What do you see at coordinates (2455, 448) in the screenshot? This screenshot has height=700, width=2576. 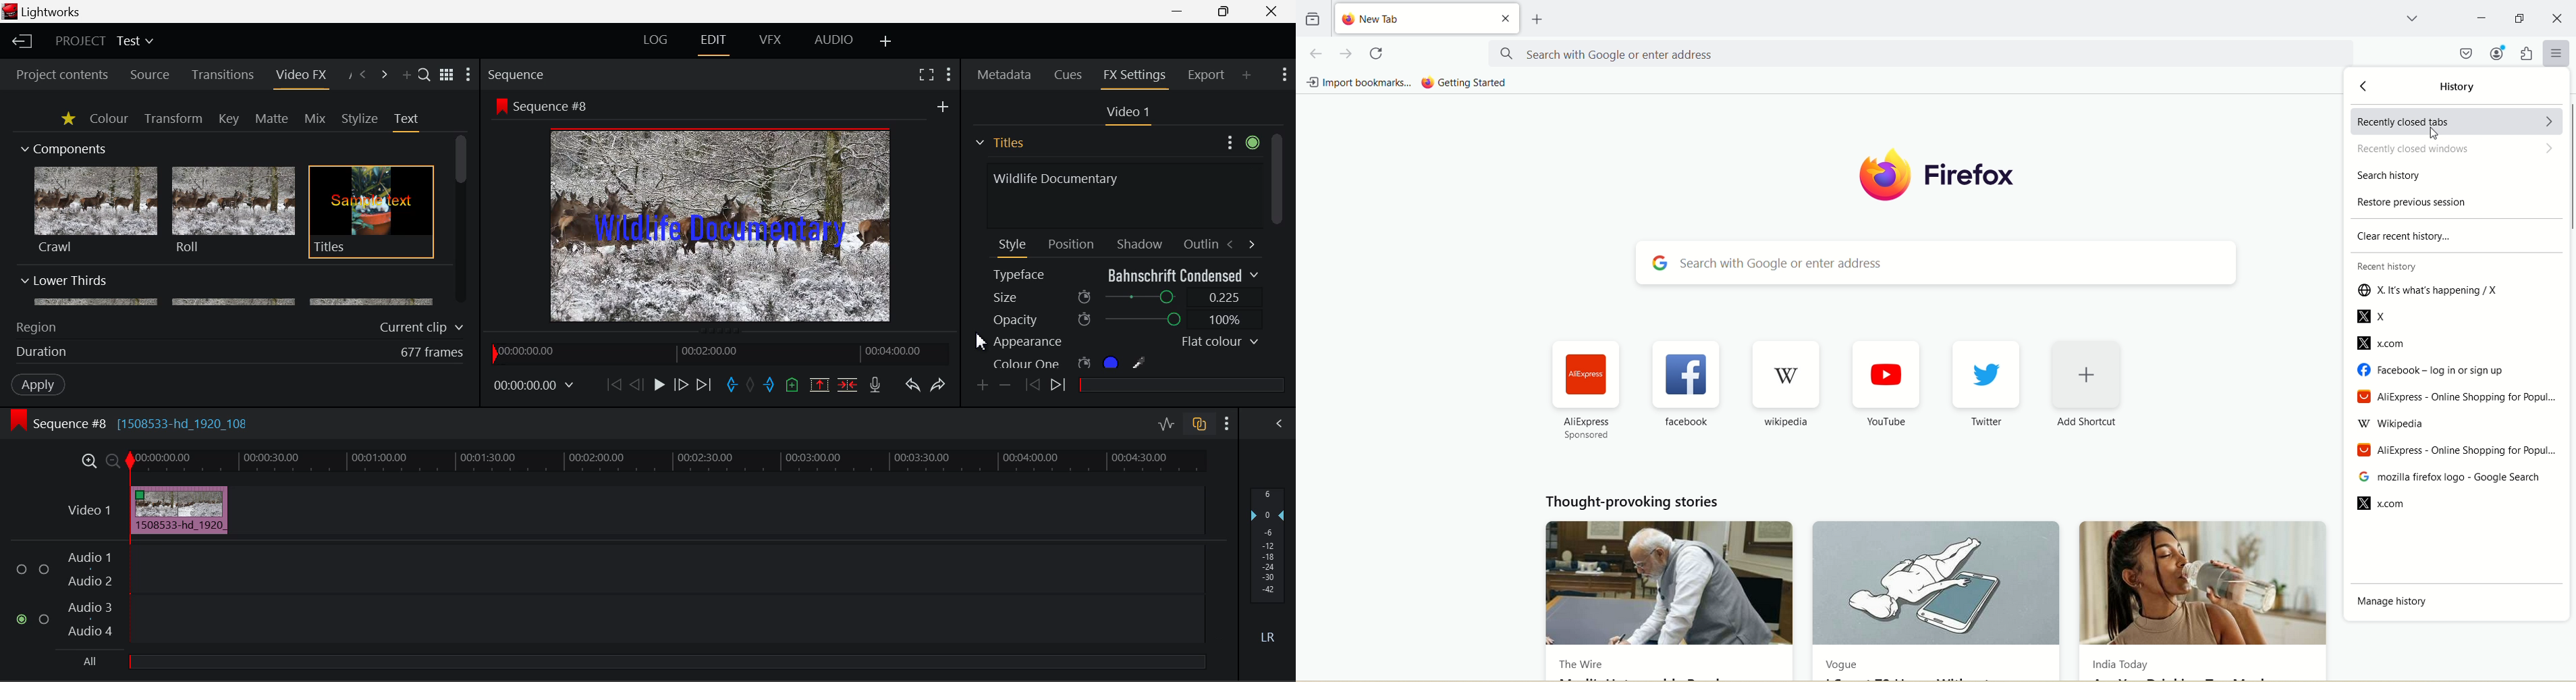 I see `Aliexpress` at bounding box center [2455, 448].